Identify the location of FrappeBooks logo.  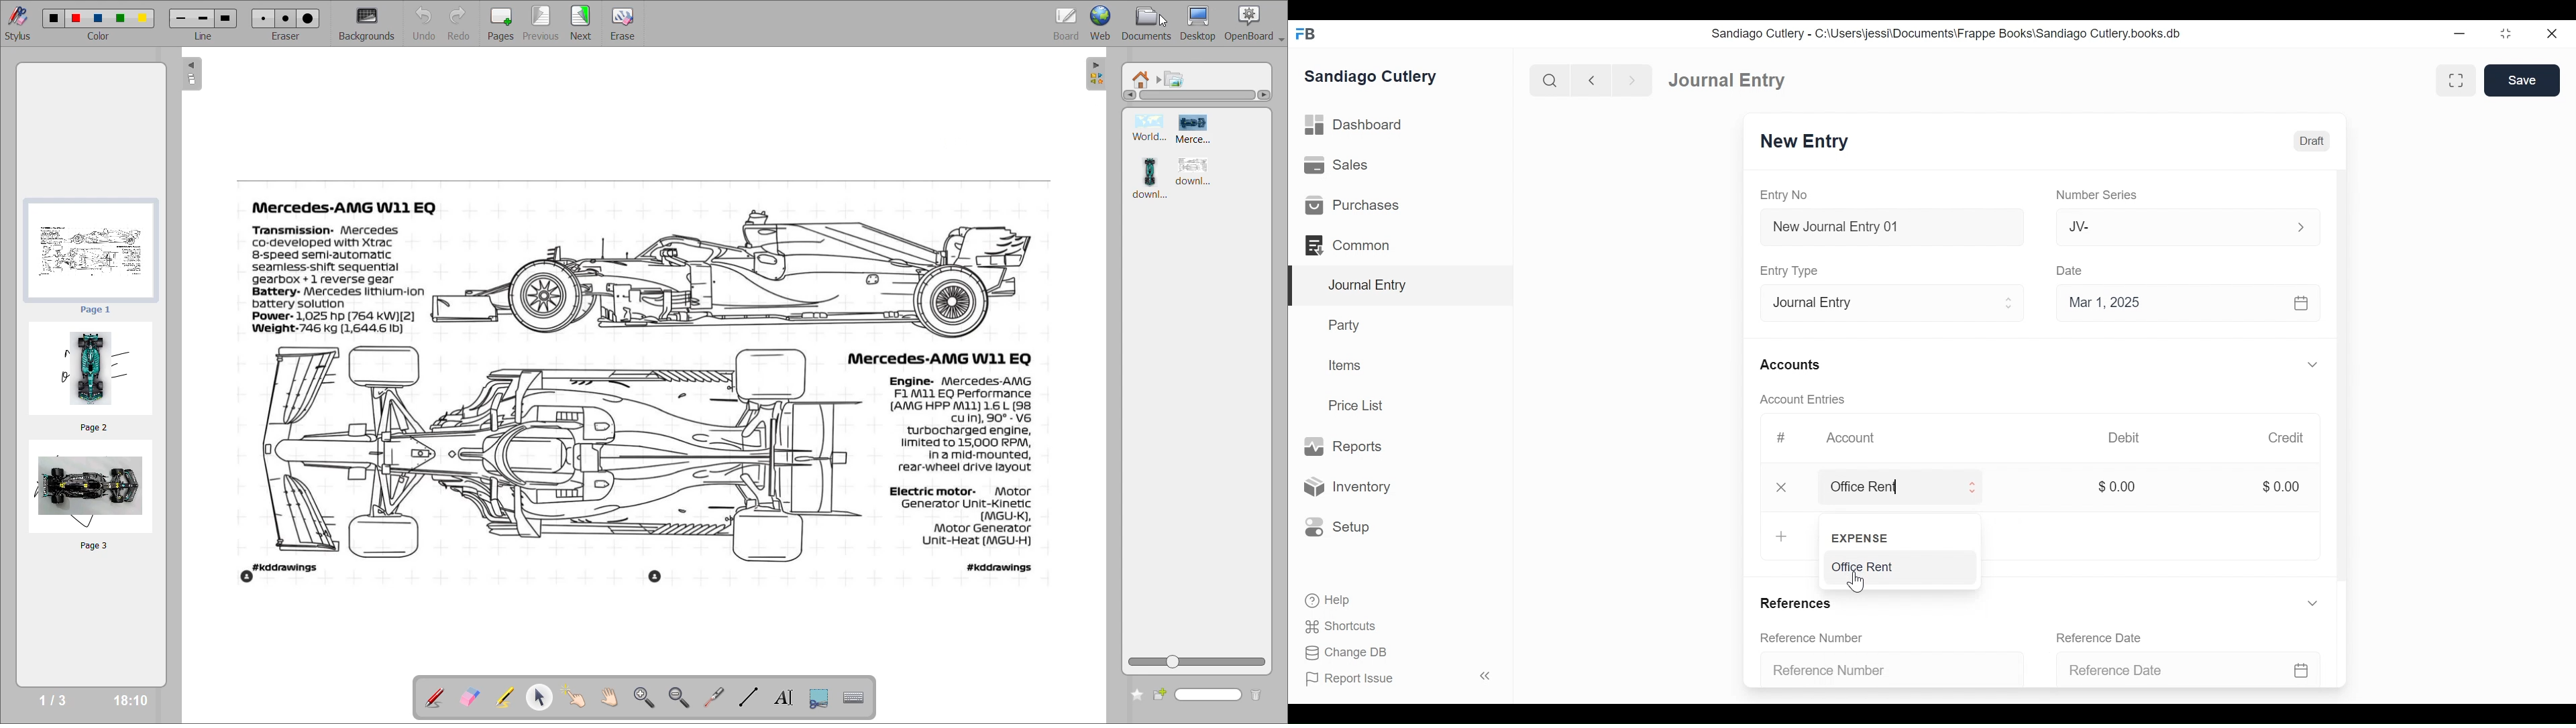
(1305, 34).